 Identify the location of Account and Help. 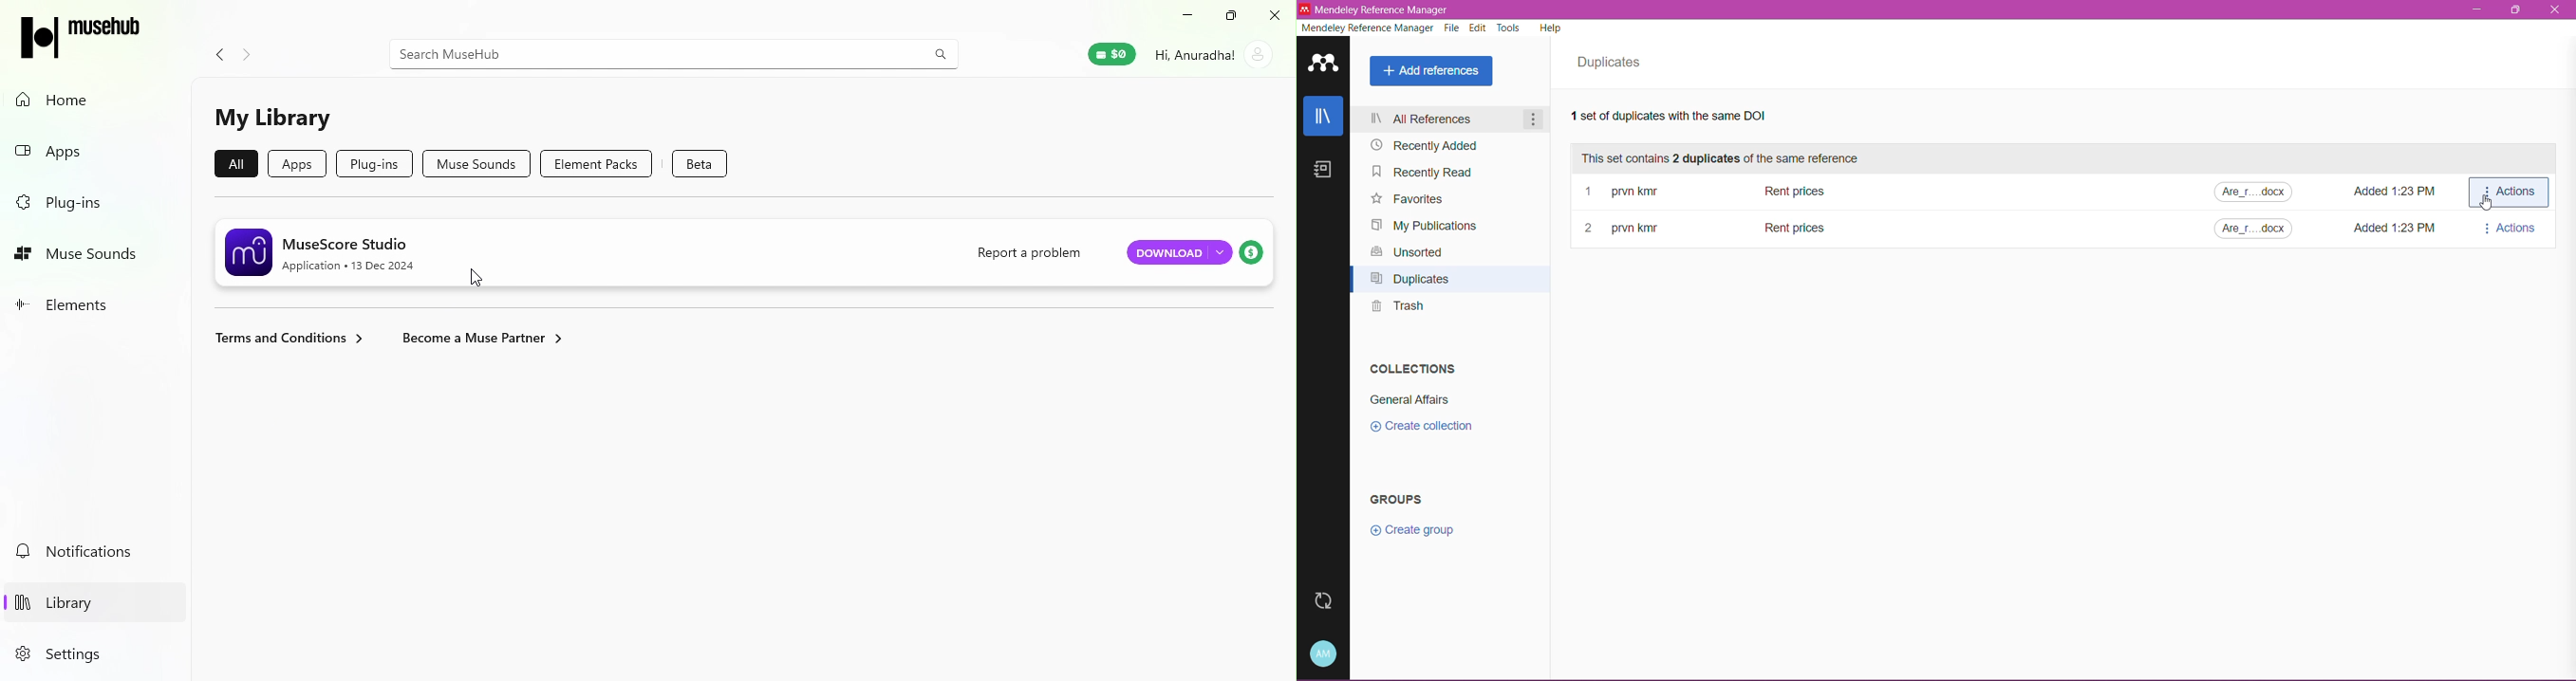
(1325, 653).